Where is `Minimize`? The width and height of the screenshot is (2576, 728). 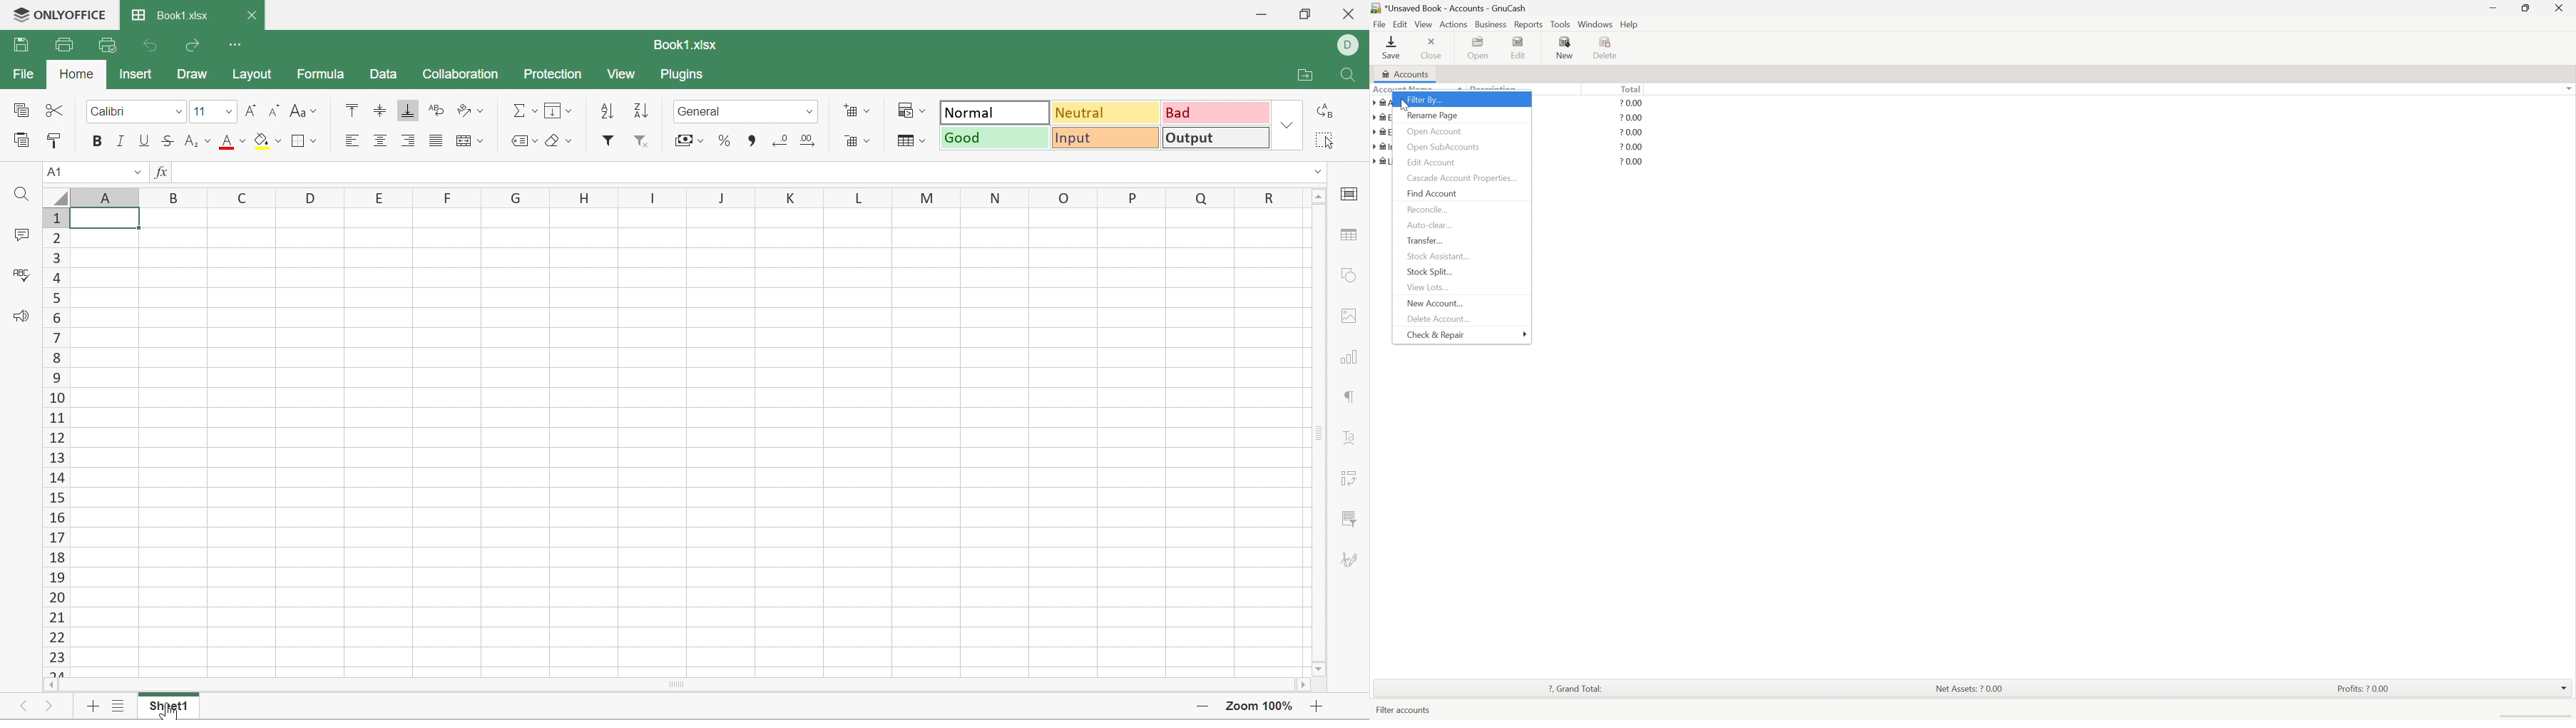
Minimize is located at coordinates (1261, 14).